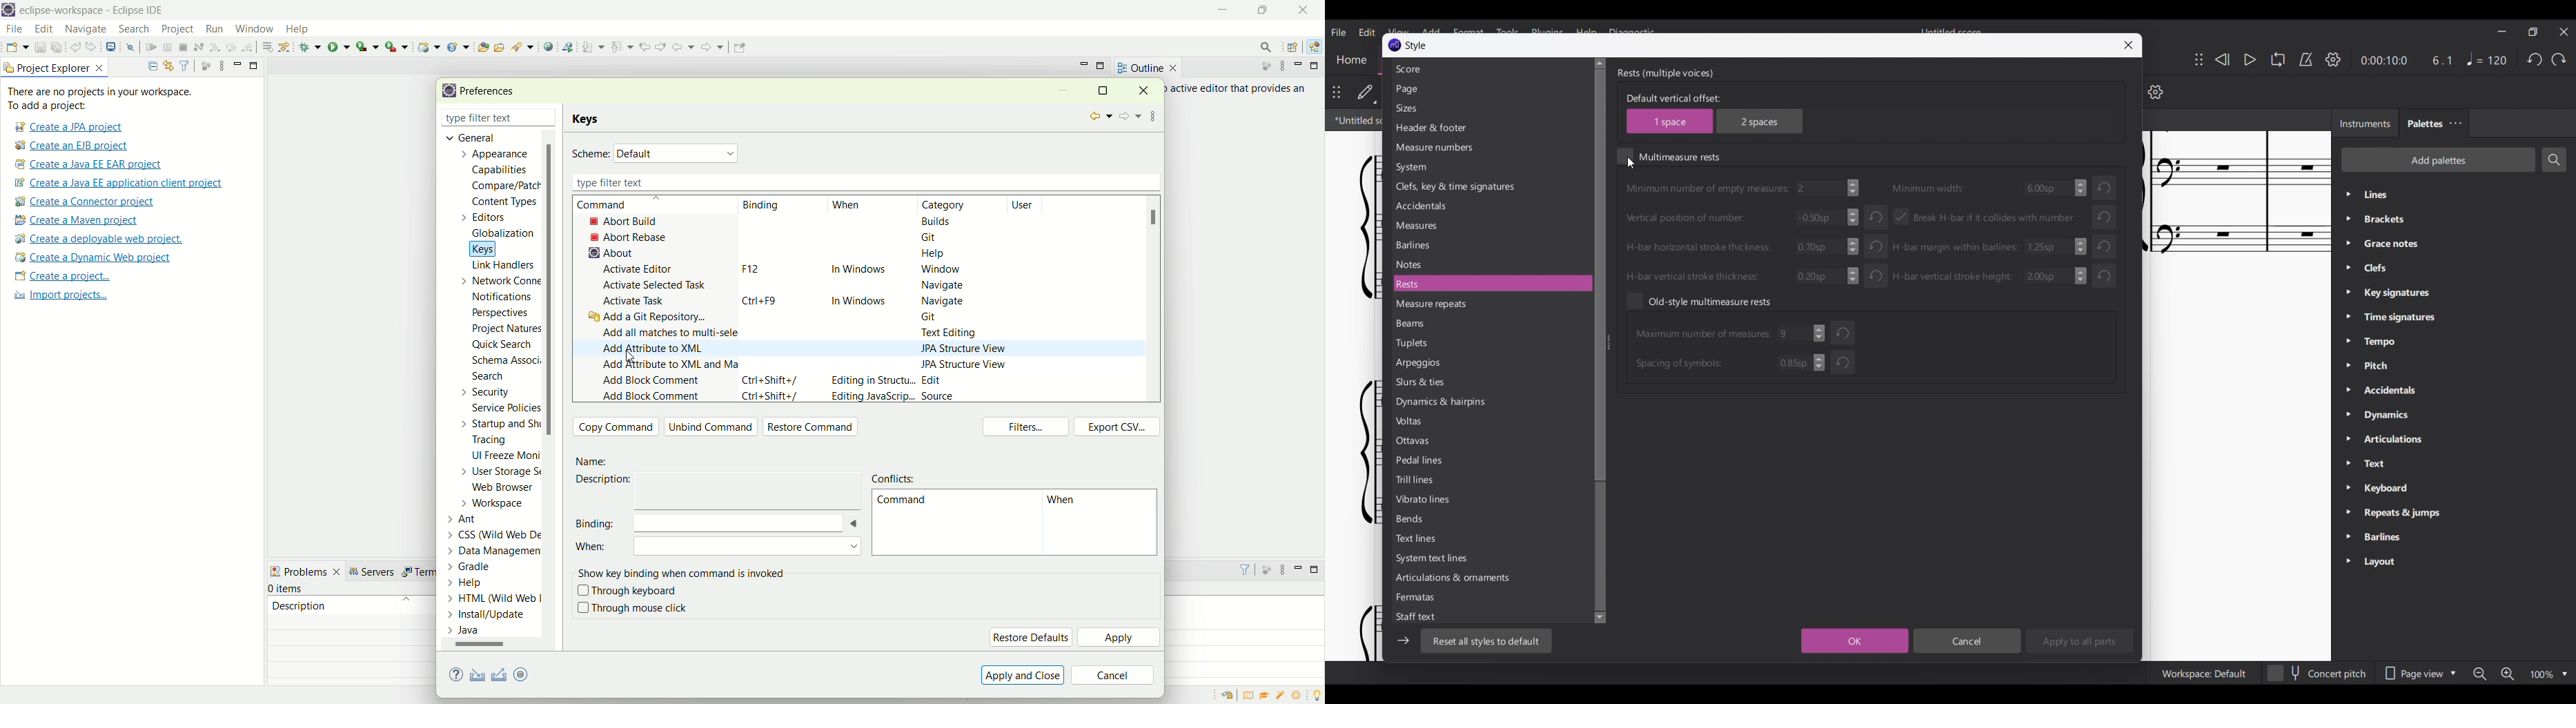 This screenshot has width=2576, height=728. Describe the element at coordinates (1490, 89) in the screenshot. I see `Page` at that location.